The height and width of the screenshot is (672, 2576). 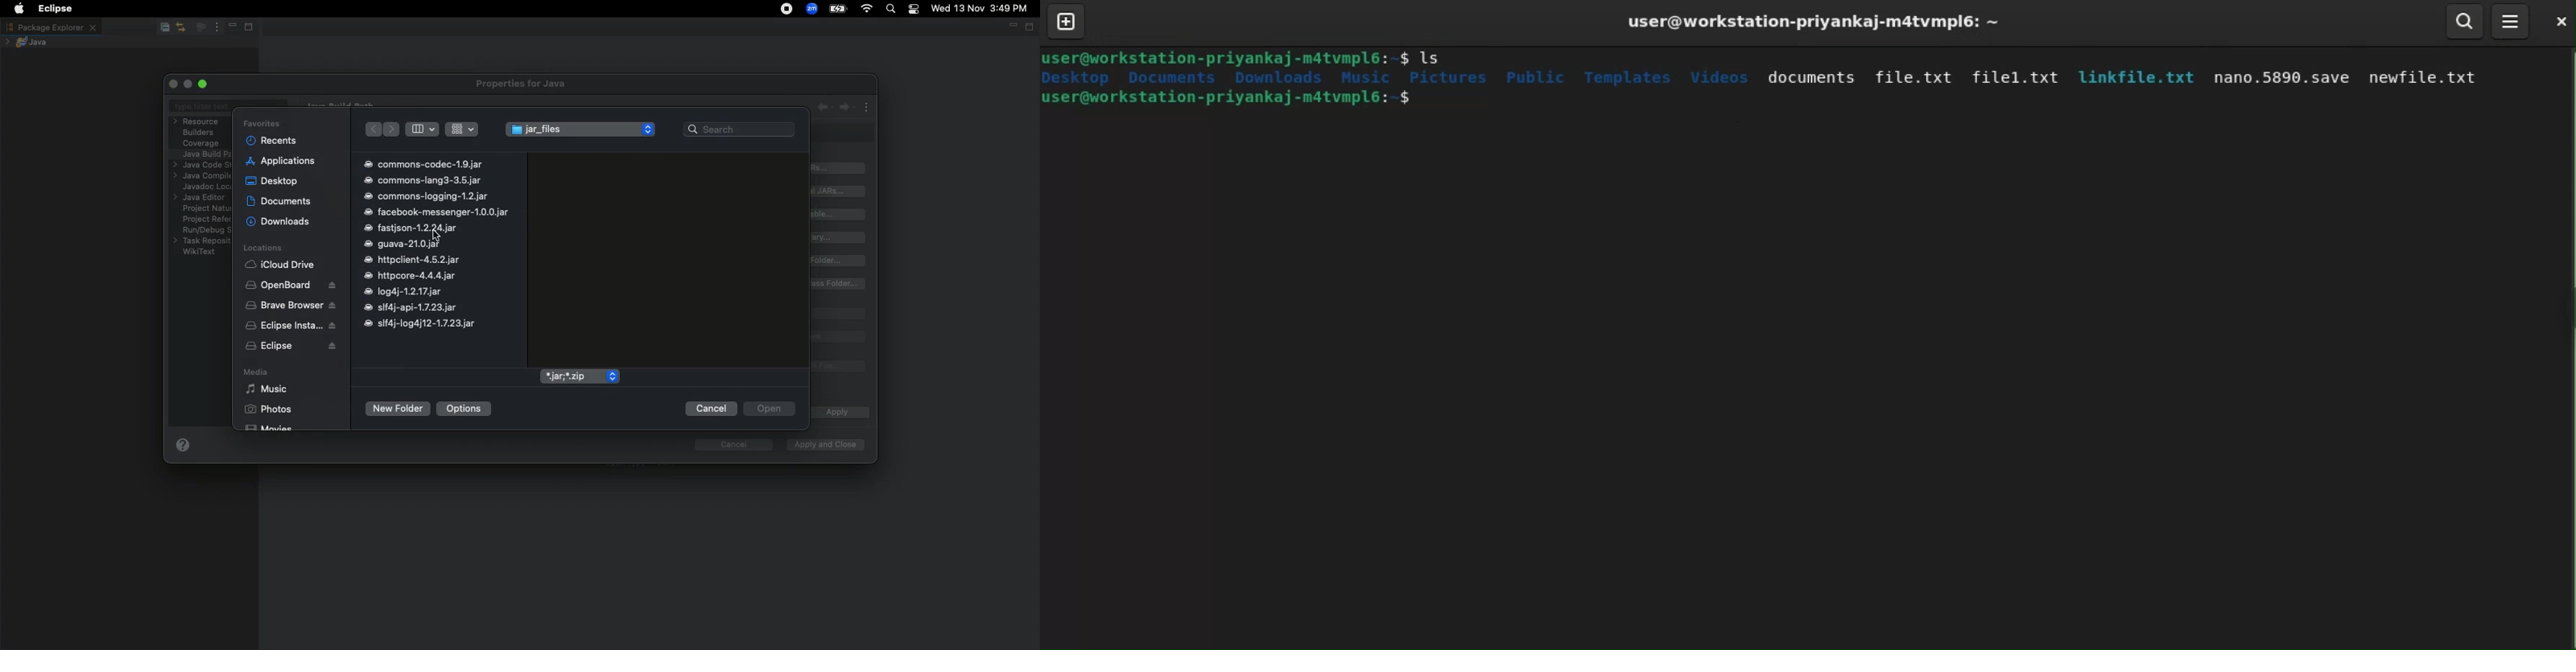 I want to click on user@workstation-priyankaj-m4tvmpl6: ~, so click(x=1810, y=22).